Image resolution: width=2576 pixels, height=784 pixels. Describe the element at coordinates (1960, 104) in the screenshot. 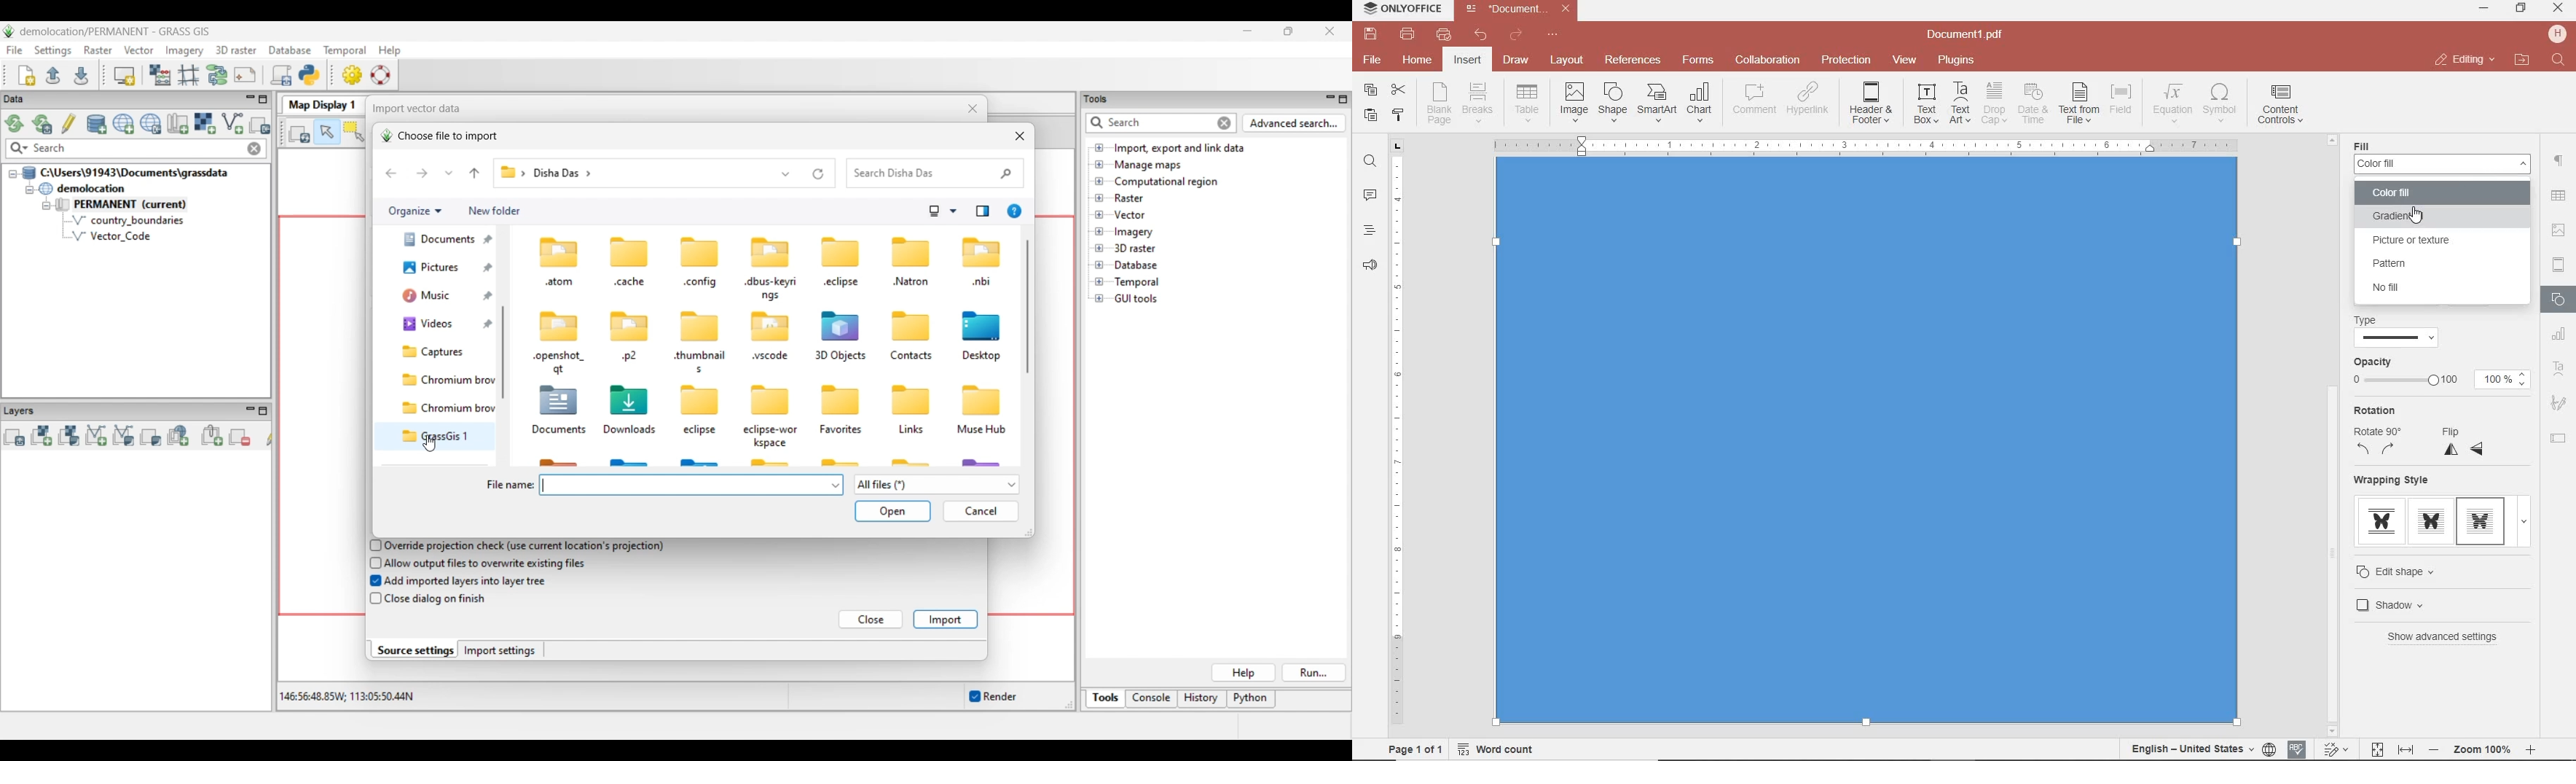

I see `INSERT TEXT ART` at that location.